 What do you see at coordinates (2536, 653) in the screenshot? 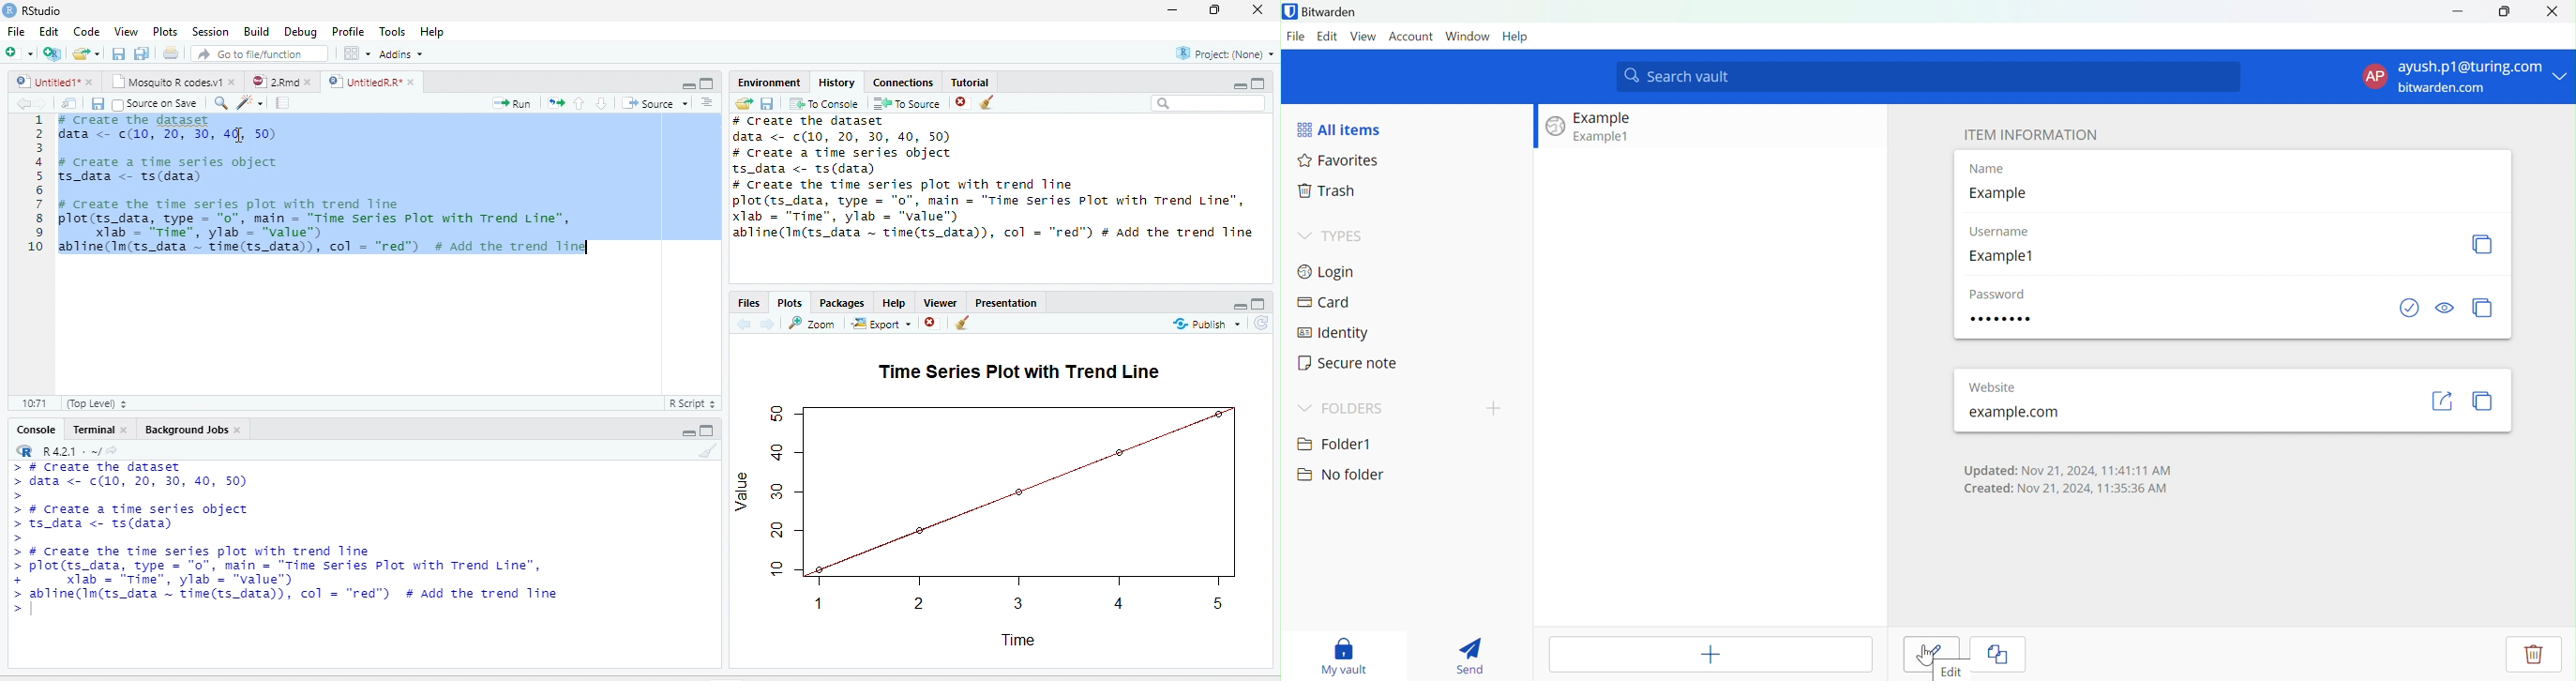
I see `Delete` at bounding box center [2536, 653].